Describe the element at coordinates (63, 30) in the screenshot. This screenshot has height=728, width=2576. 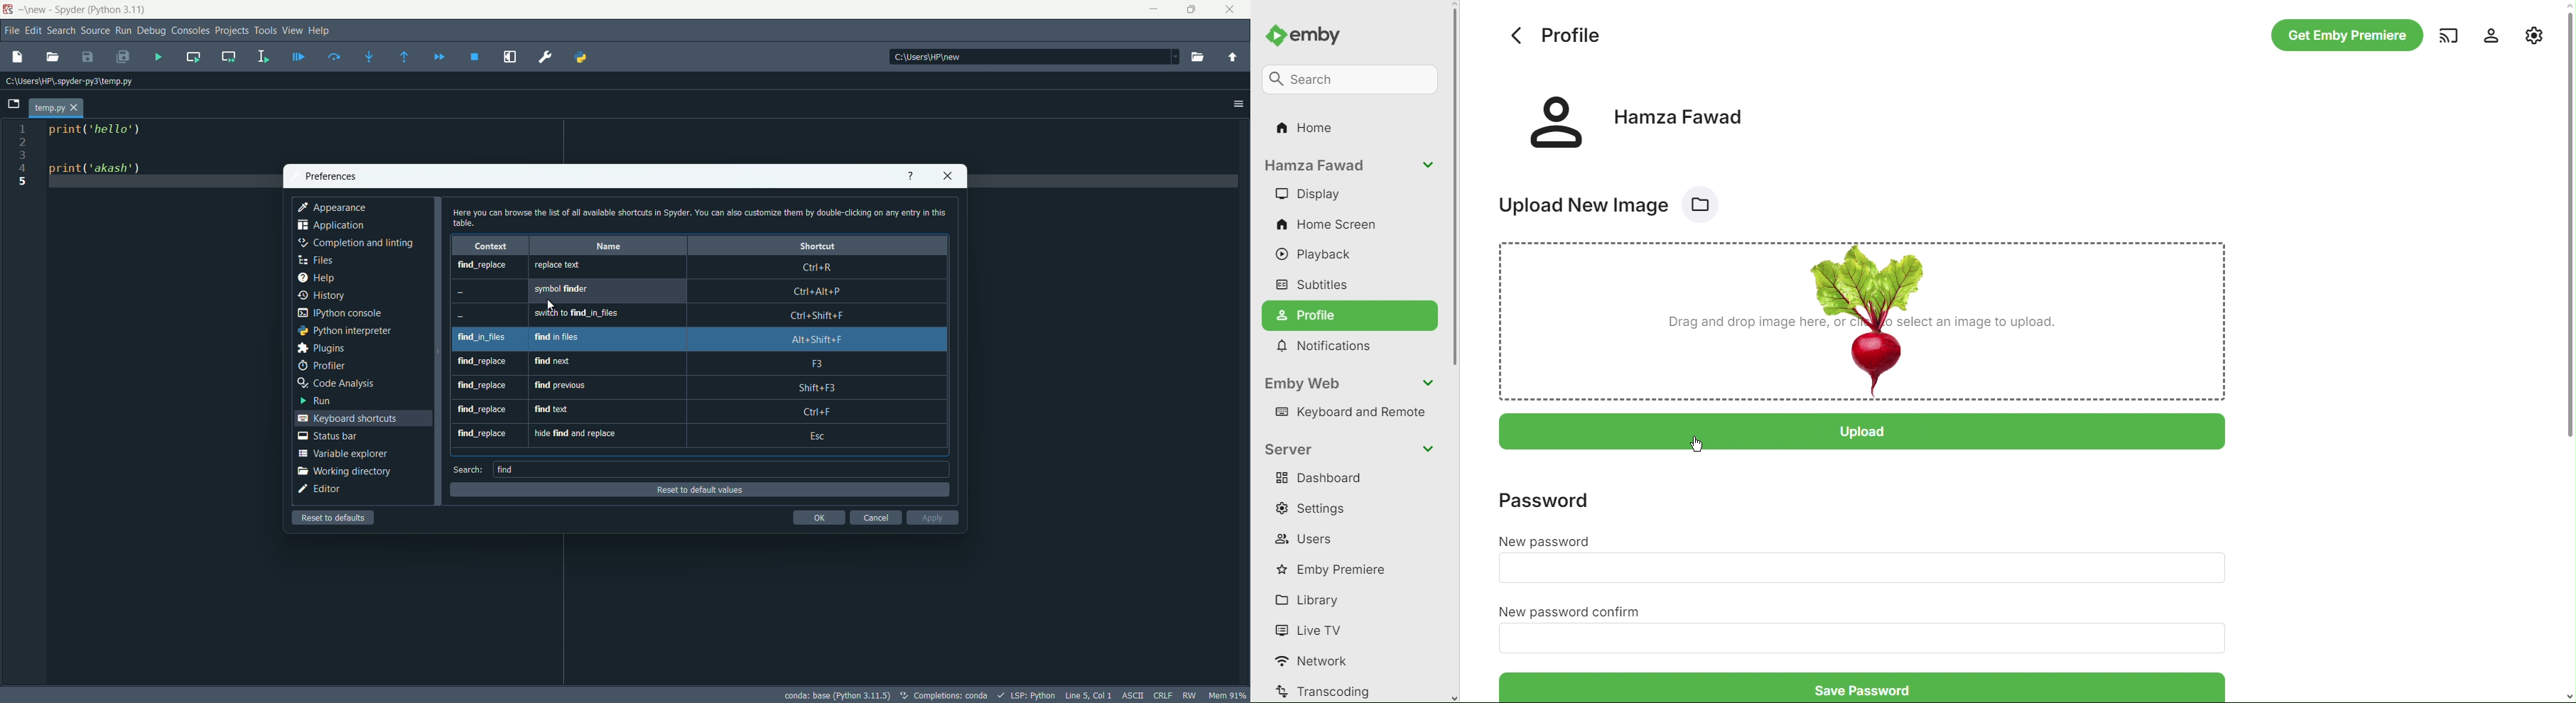
I see `search menu` at that location.